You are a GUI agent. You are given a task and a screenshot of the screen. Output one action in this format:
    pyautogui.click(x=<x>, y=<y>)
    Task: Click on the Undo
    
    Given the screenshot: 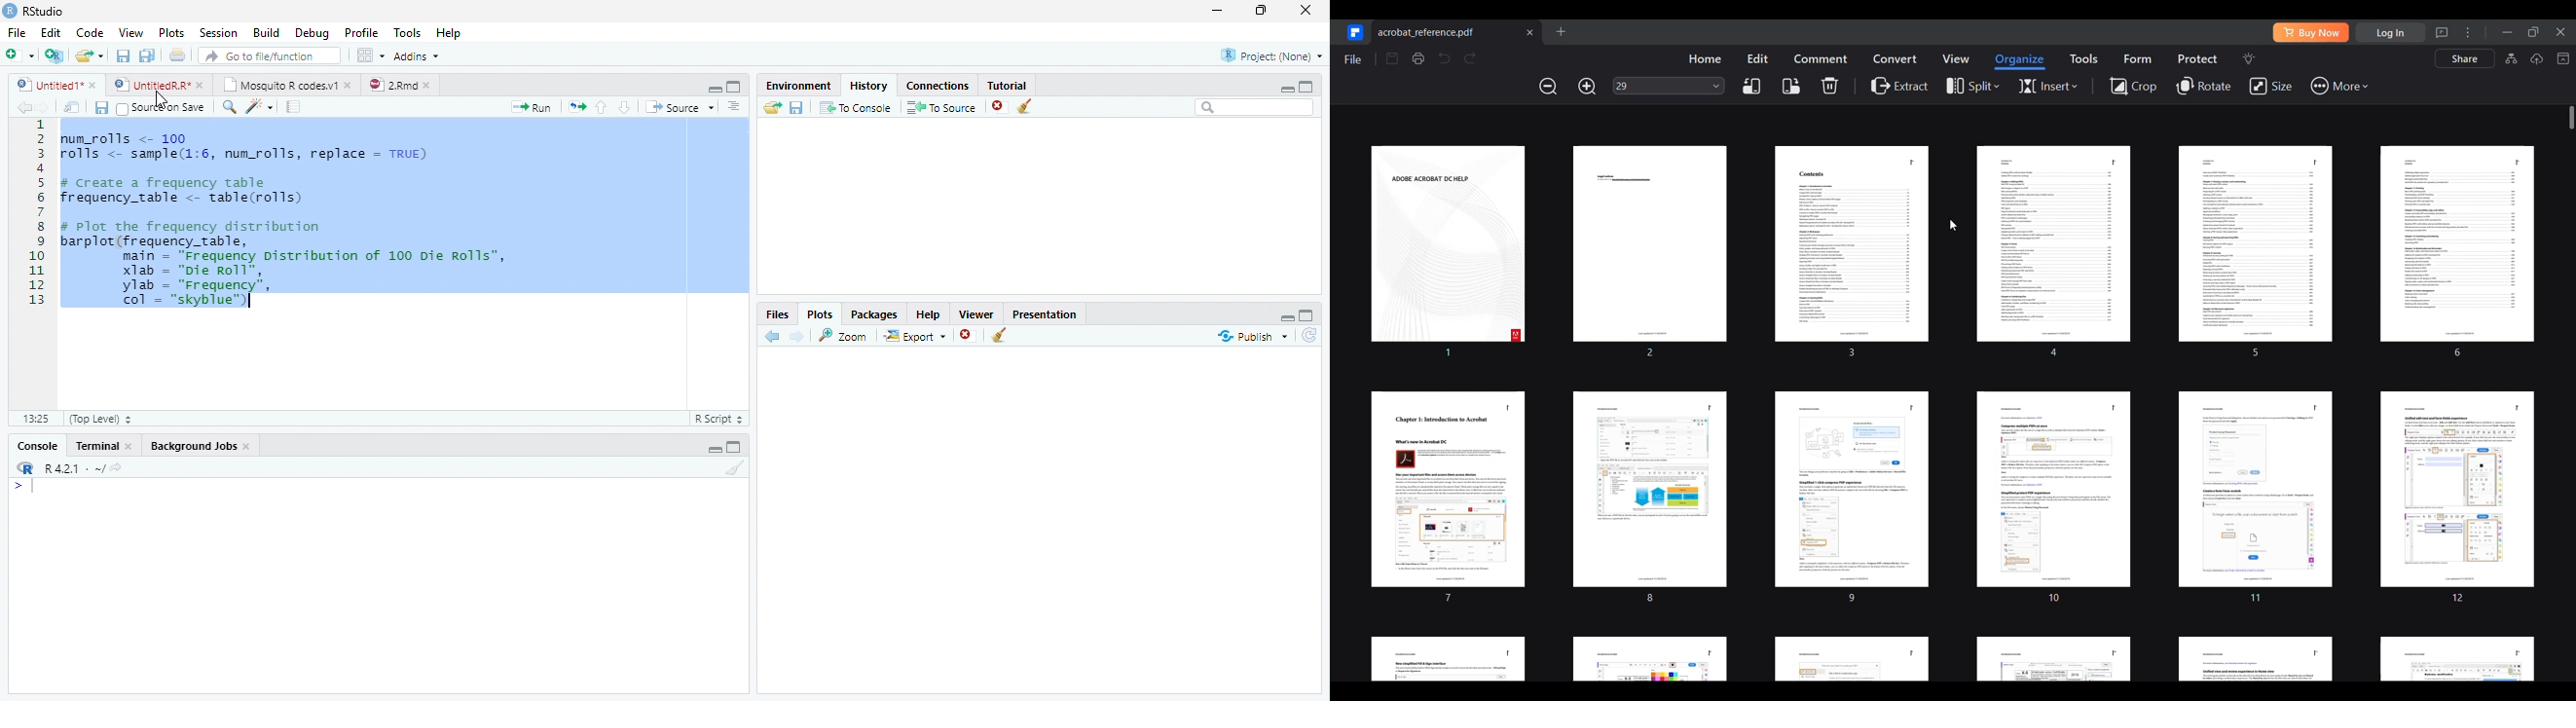 What is the action you would take?
    pyautogui.click(x=1443, y=58)
    